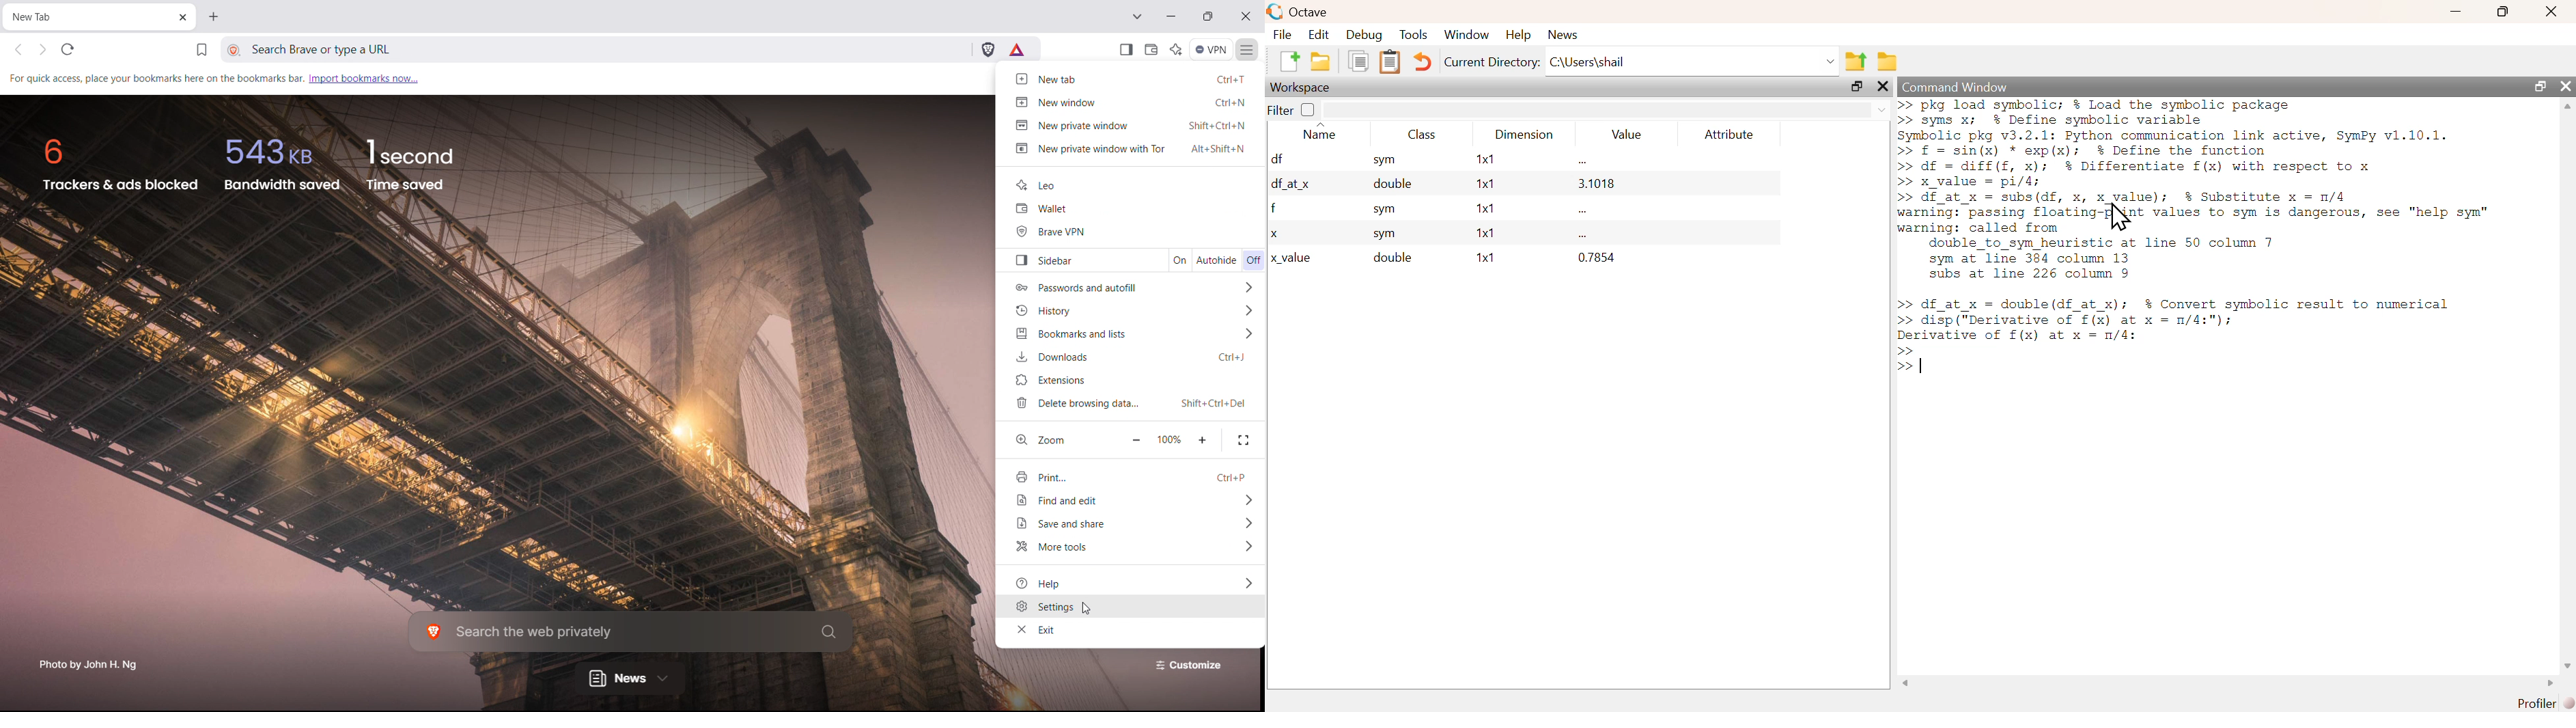  I want to click on history, so click(1130, 311).